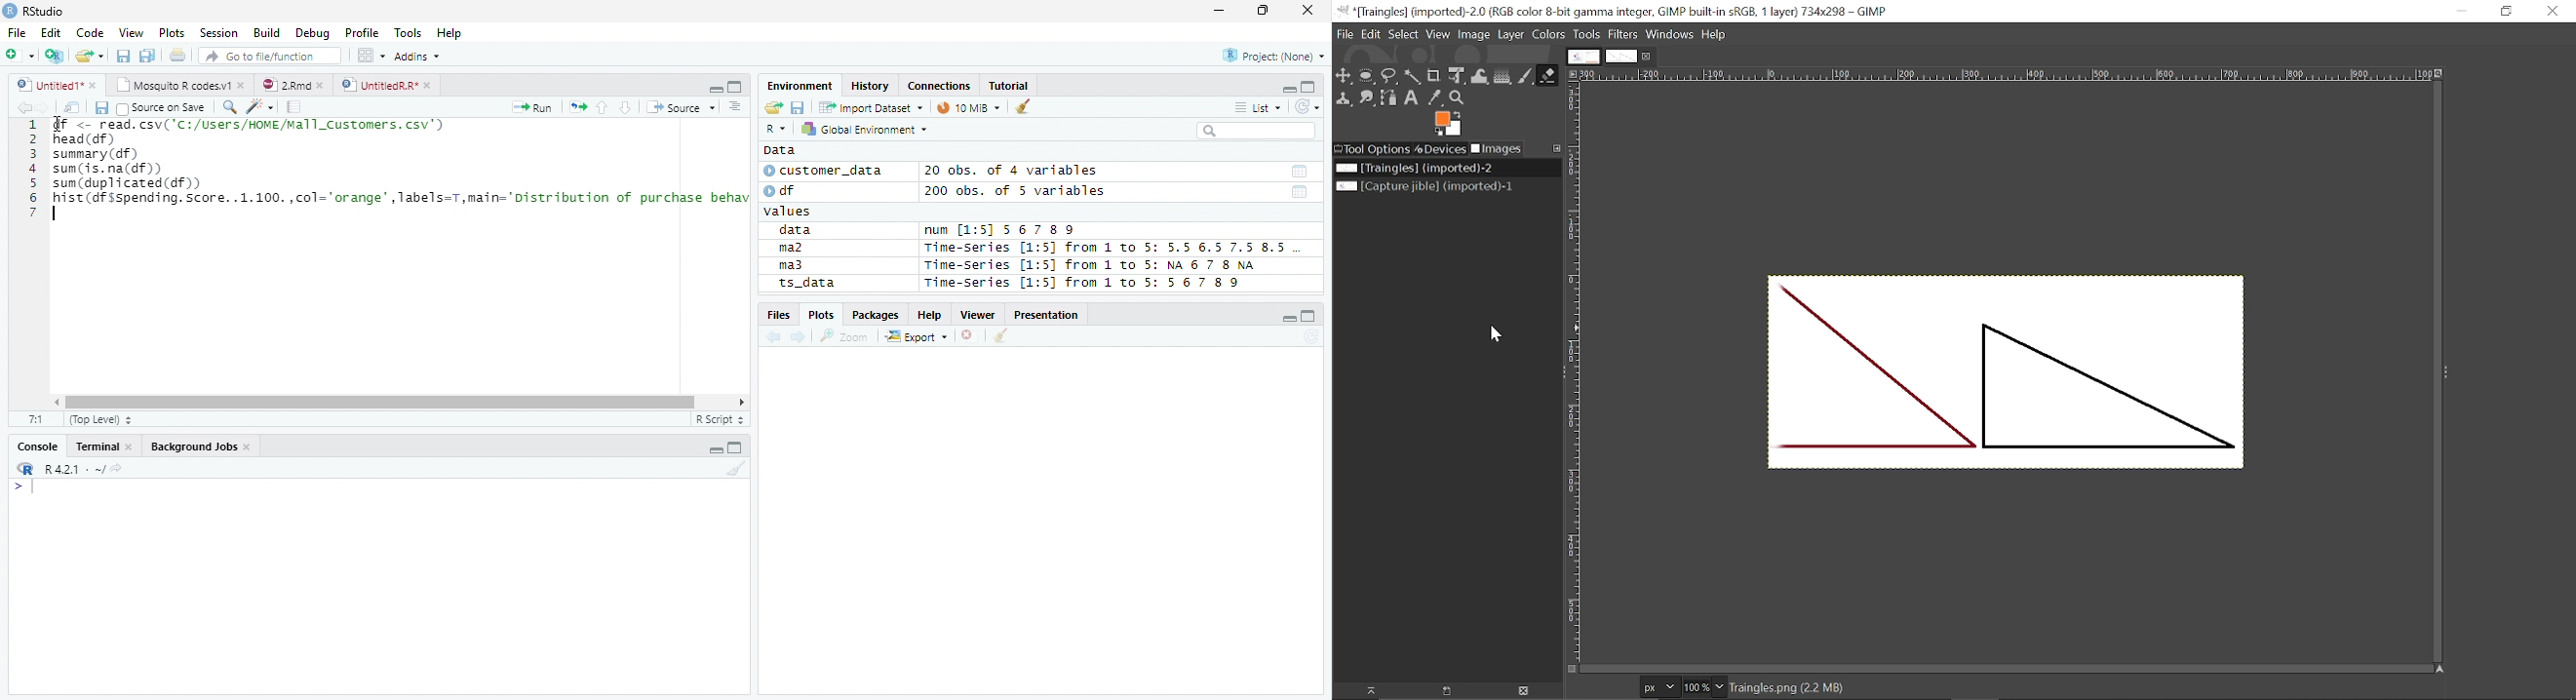  I want to click on Global Environment, so click(865, 129).